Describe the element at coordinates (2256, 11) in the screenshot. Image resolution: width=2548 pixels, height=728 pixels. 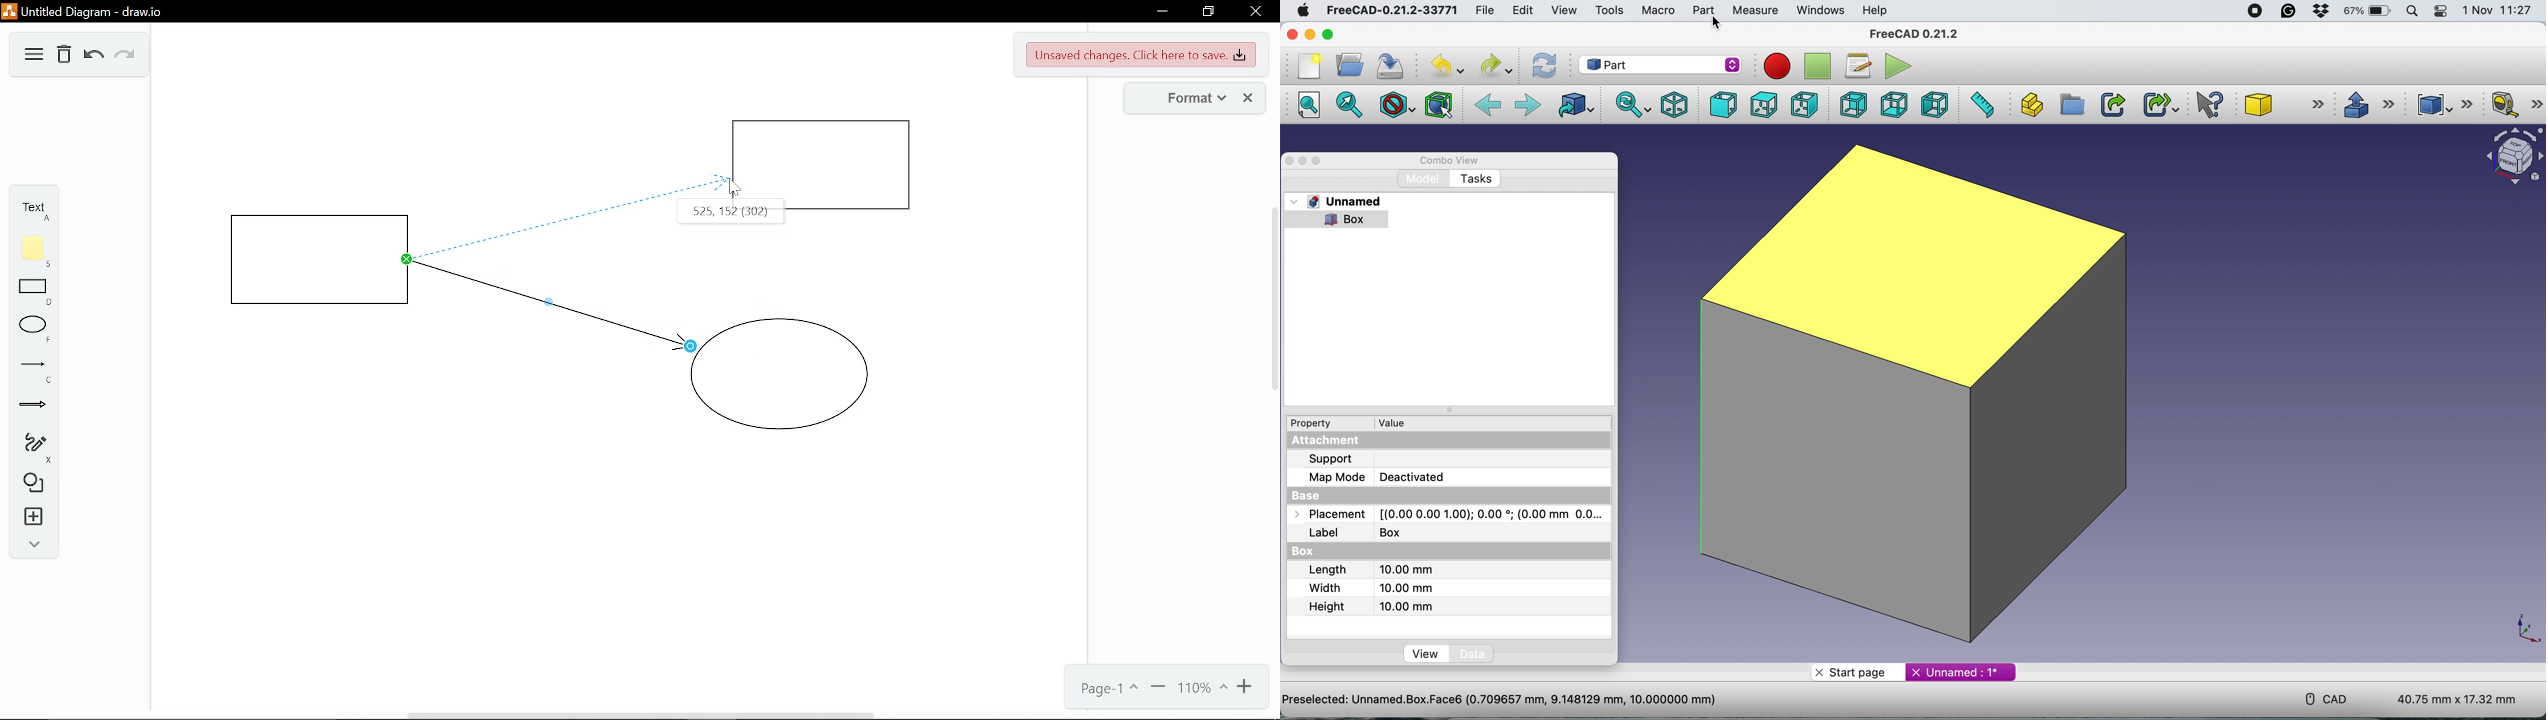
I see `screen recorder` at that location.